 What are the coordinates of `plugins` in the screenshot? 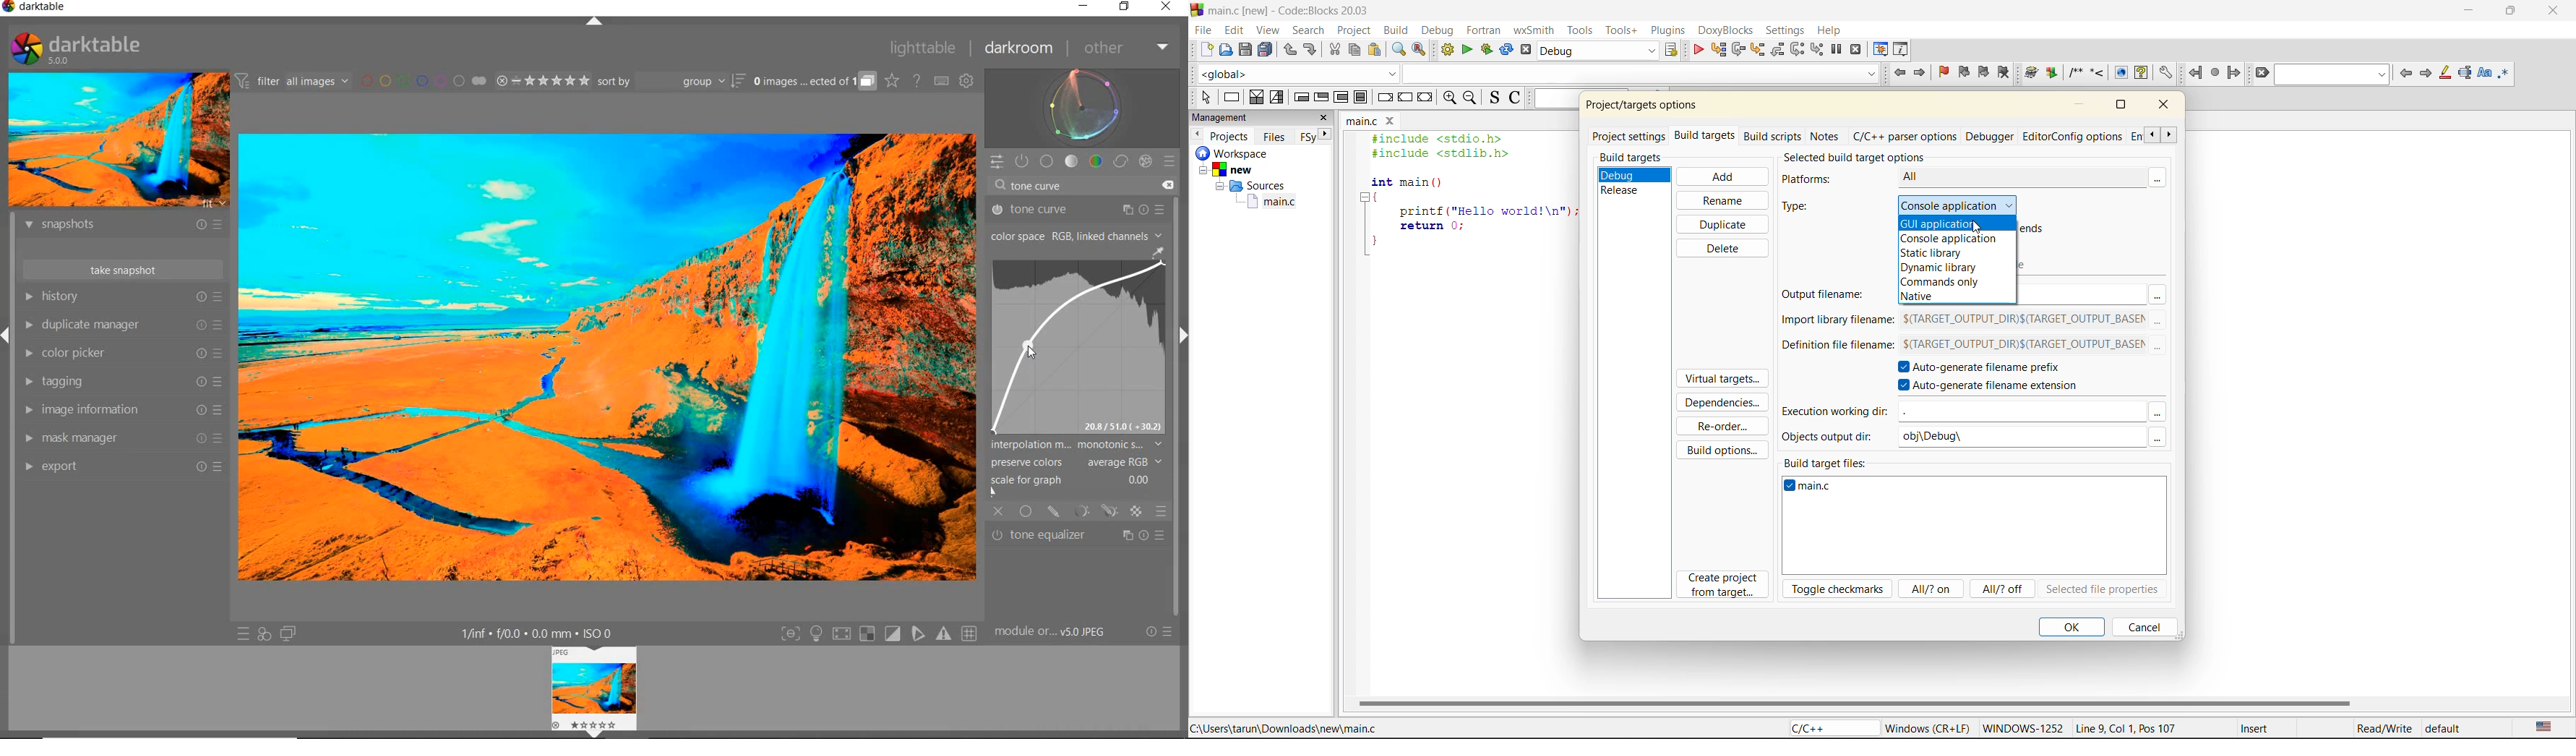 It's located at (1669, 30).